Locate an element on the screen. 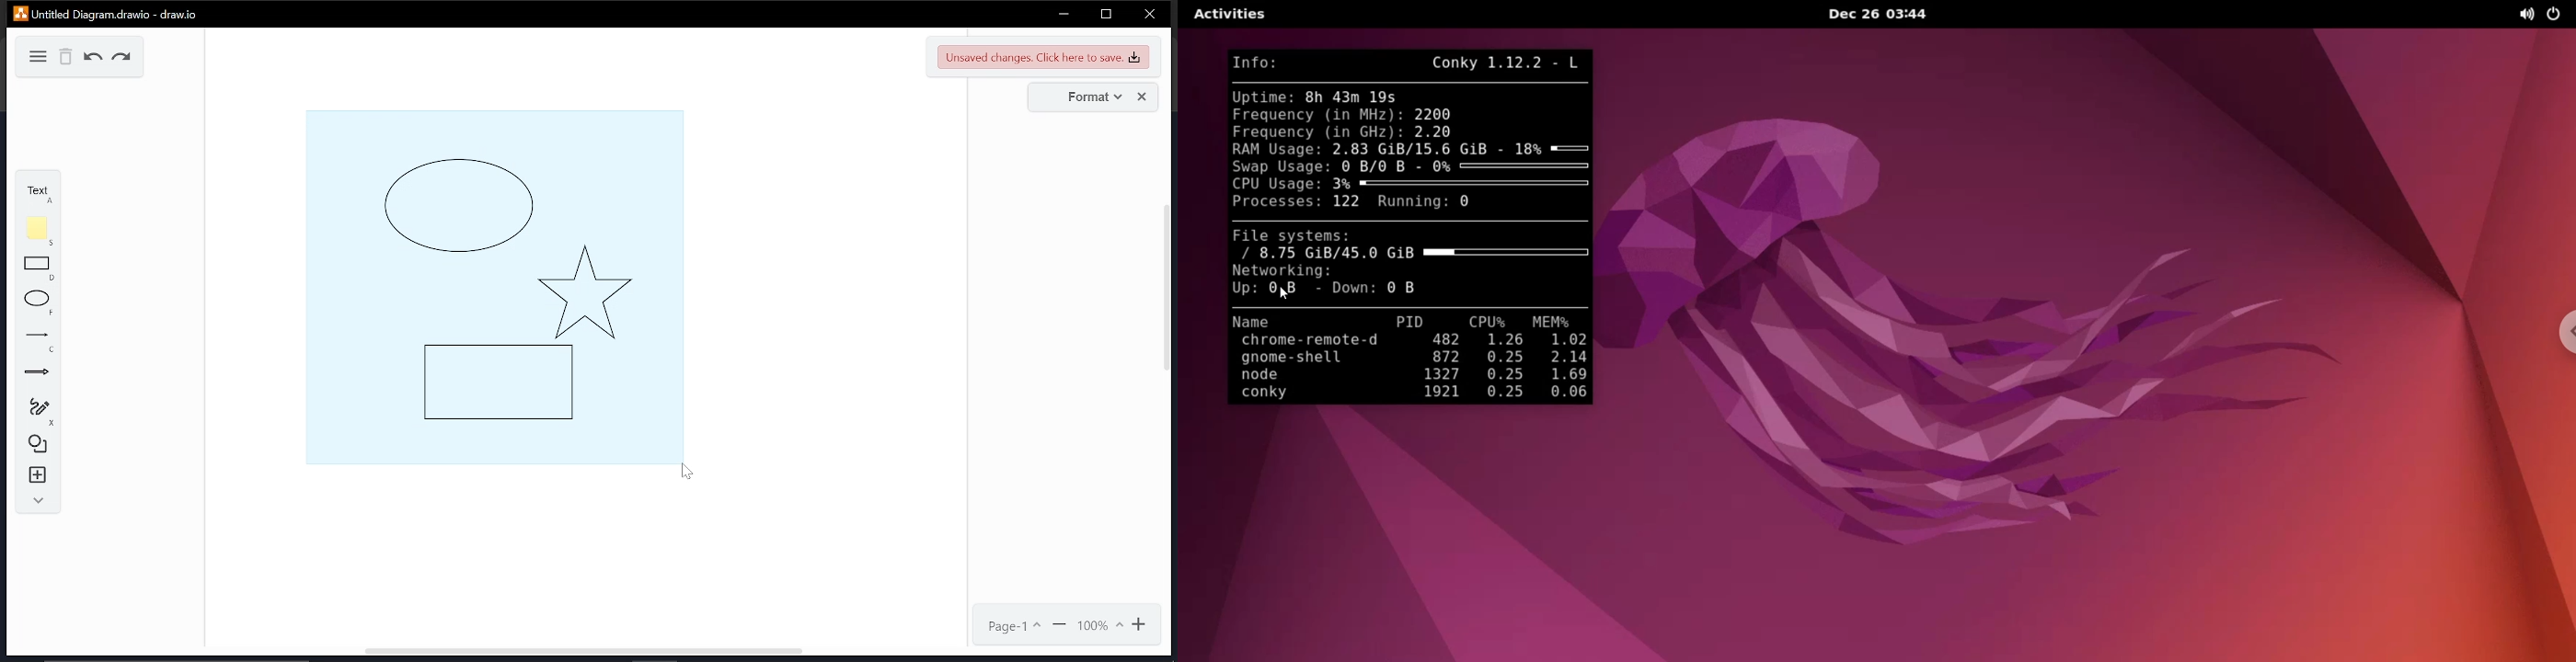  delete is located at coordinates (67, 57).